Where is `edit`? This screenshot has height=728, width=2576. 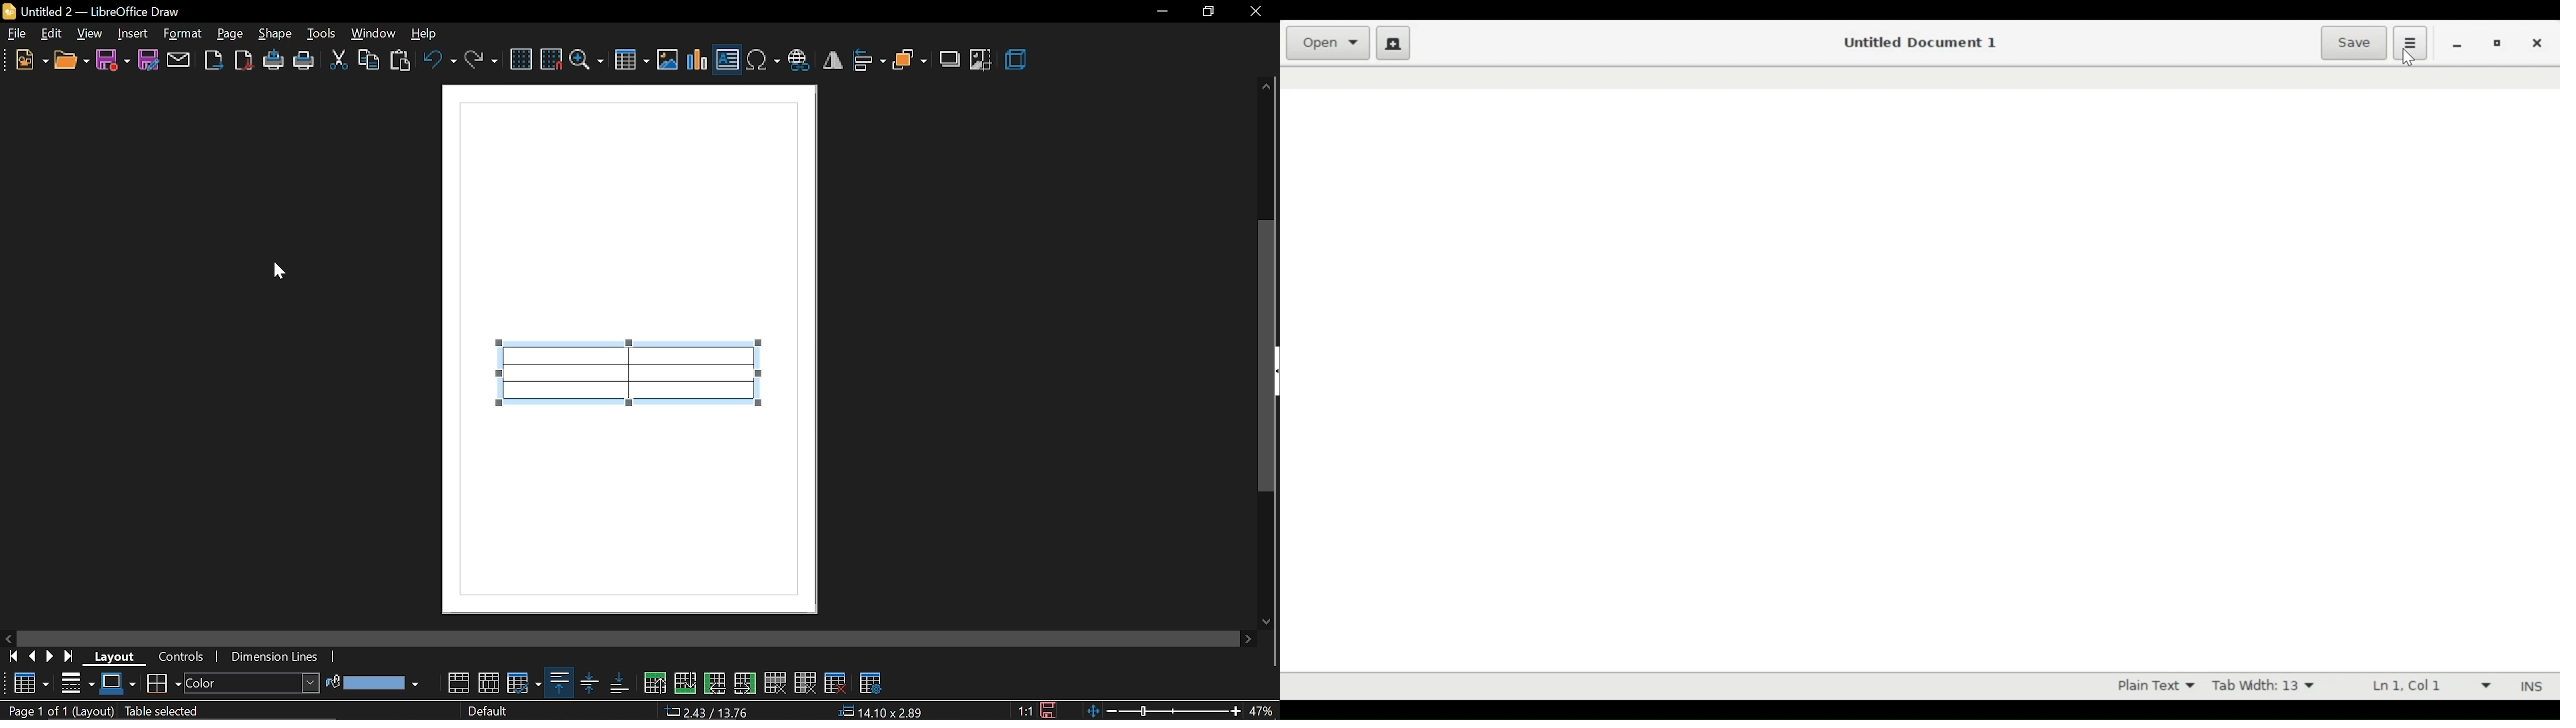 edit is located at coordinates (52, 35).